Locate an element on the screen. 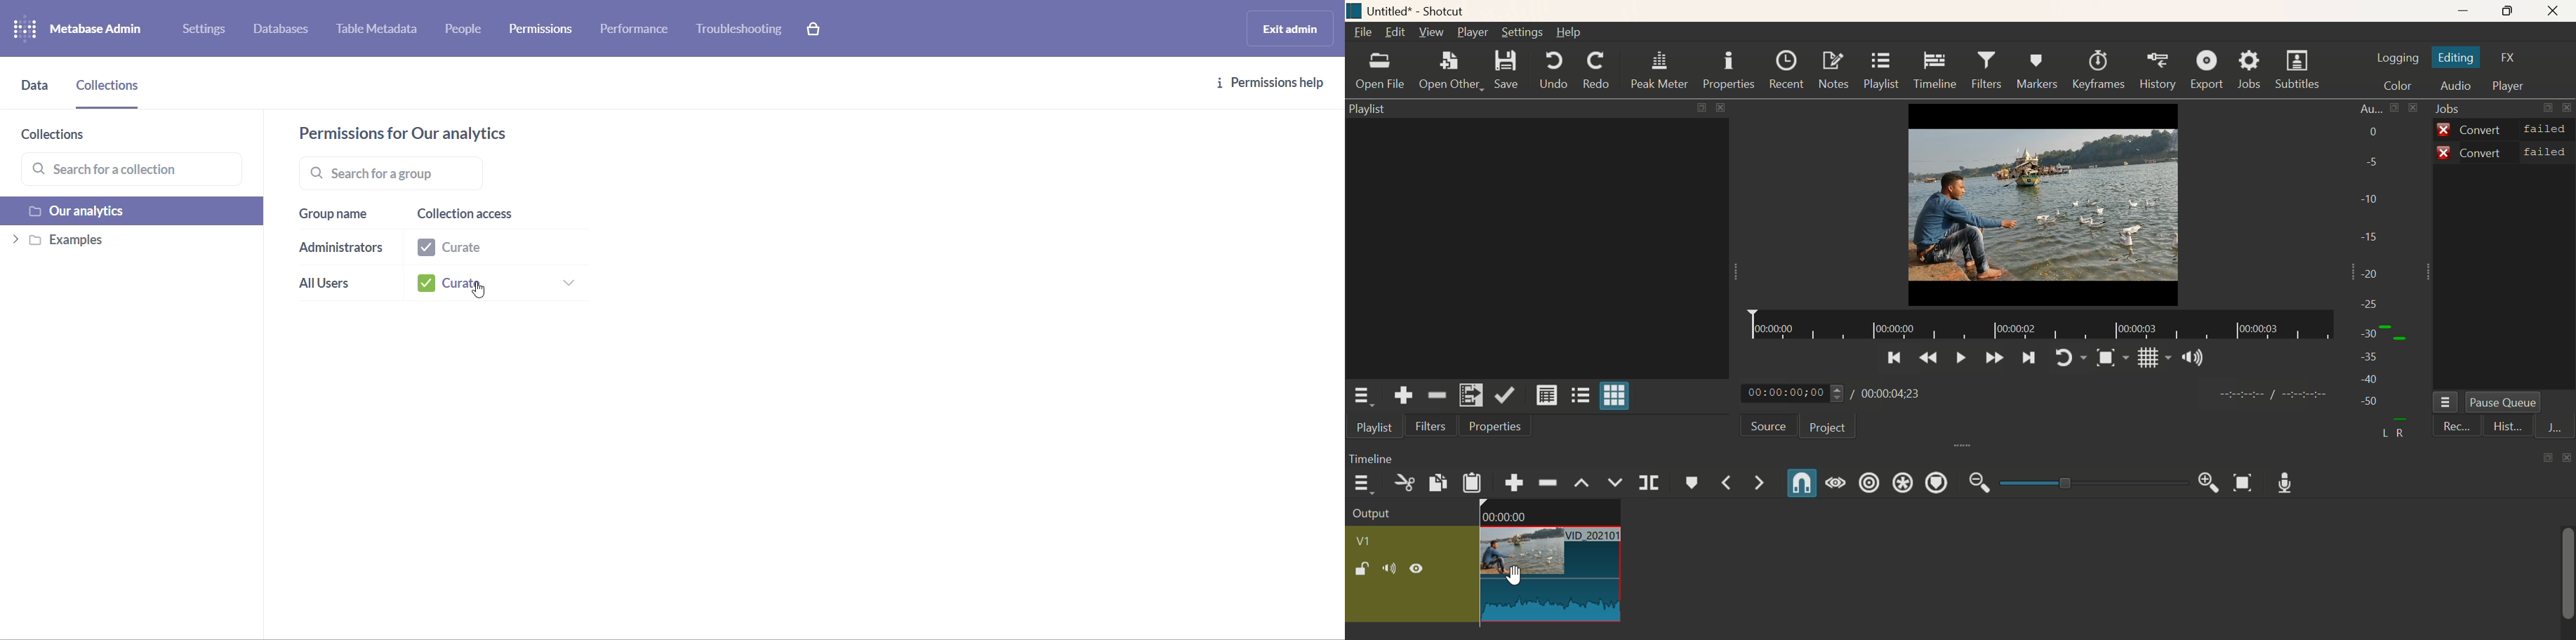 This screenshot has height=644, width=2576. Grid is located at coordinates (2147, 360).